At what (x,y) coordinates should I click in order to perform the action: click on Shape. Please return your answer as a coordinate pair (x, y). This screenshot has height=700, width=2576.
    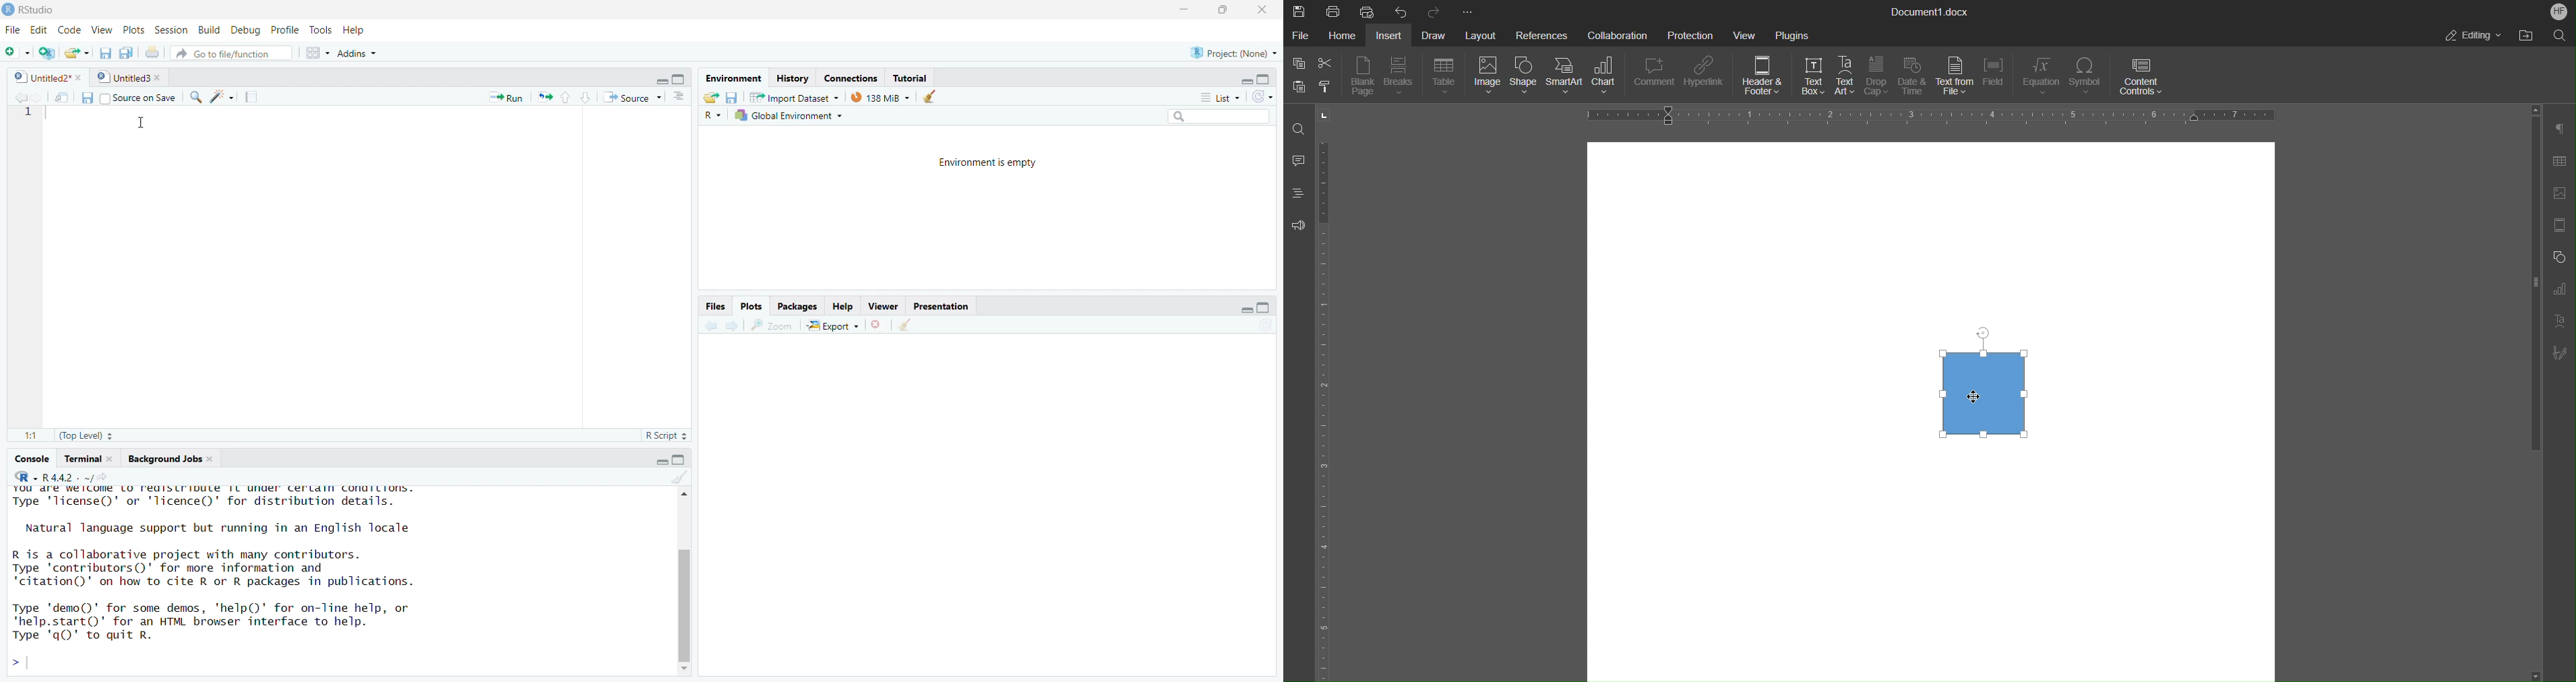
    Looking at the image, I should click on (1981, 388).